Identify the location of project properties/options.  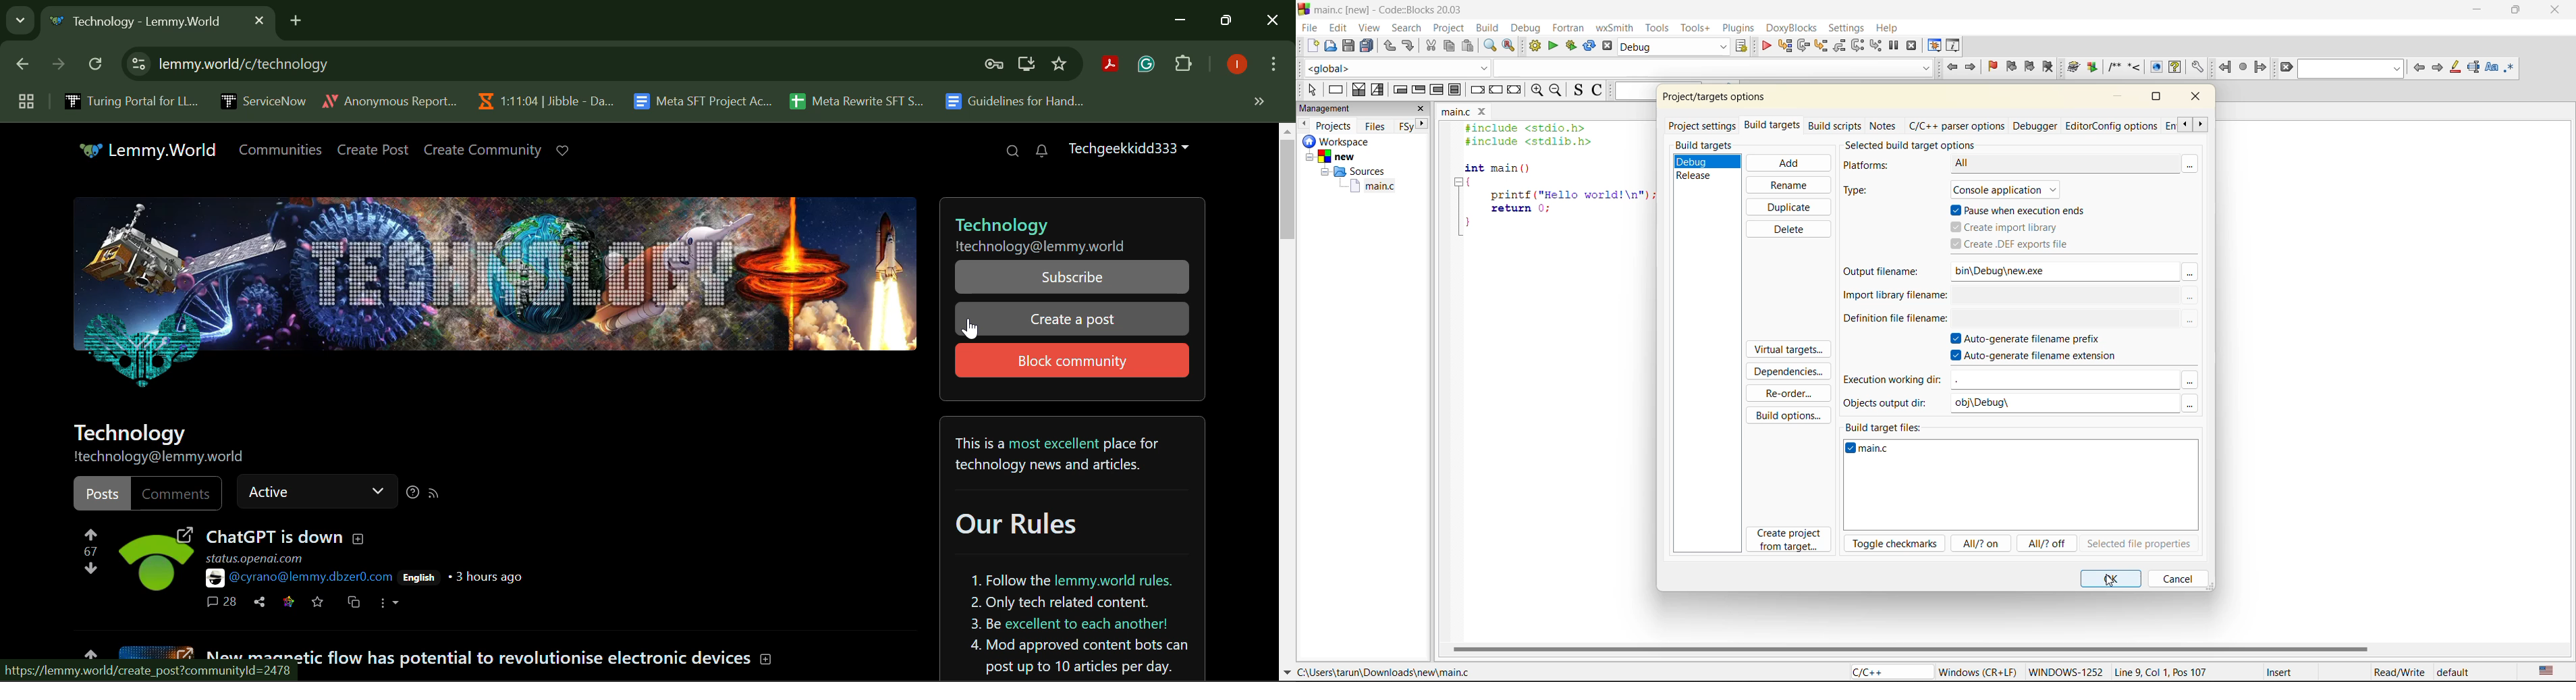
(1711, 99).